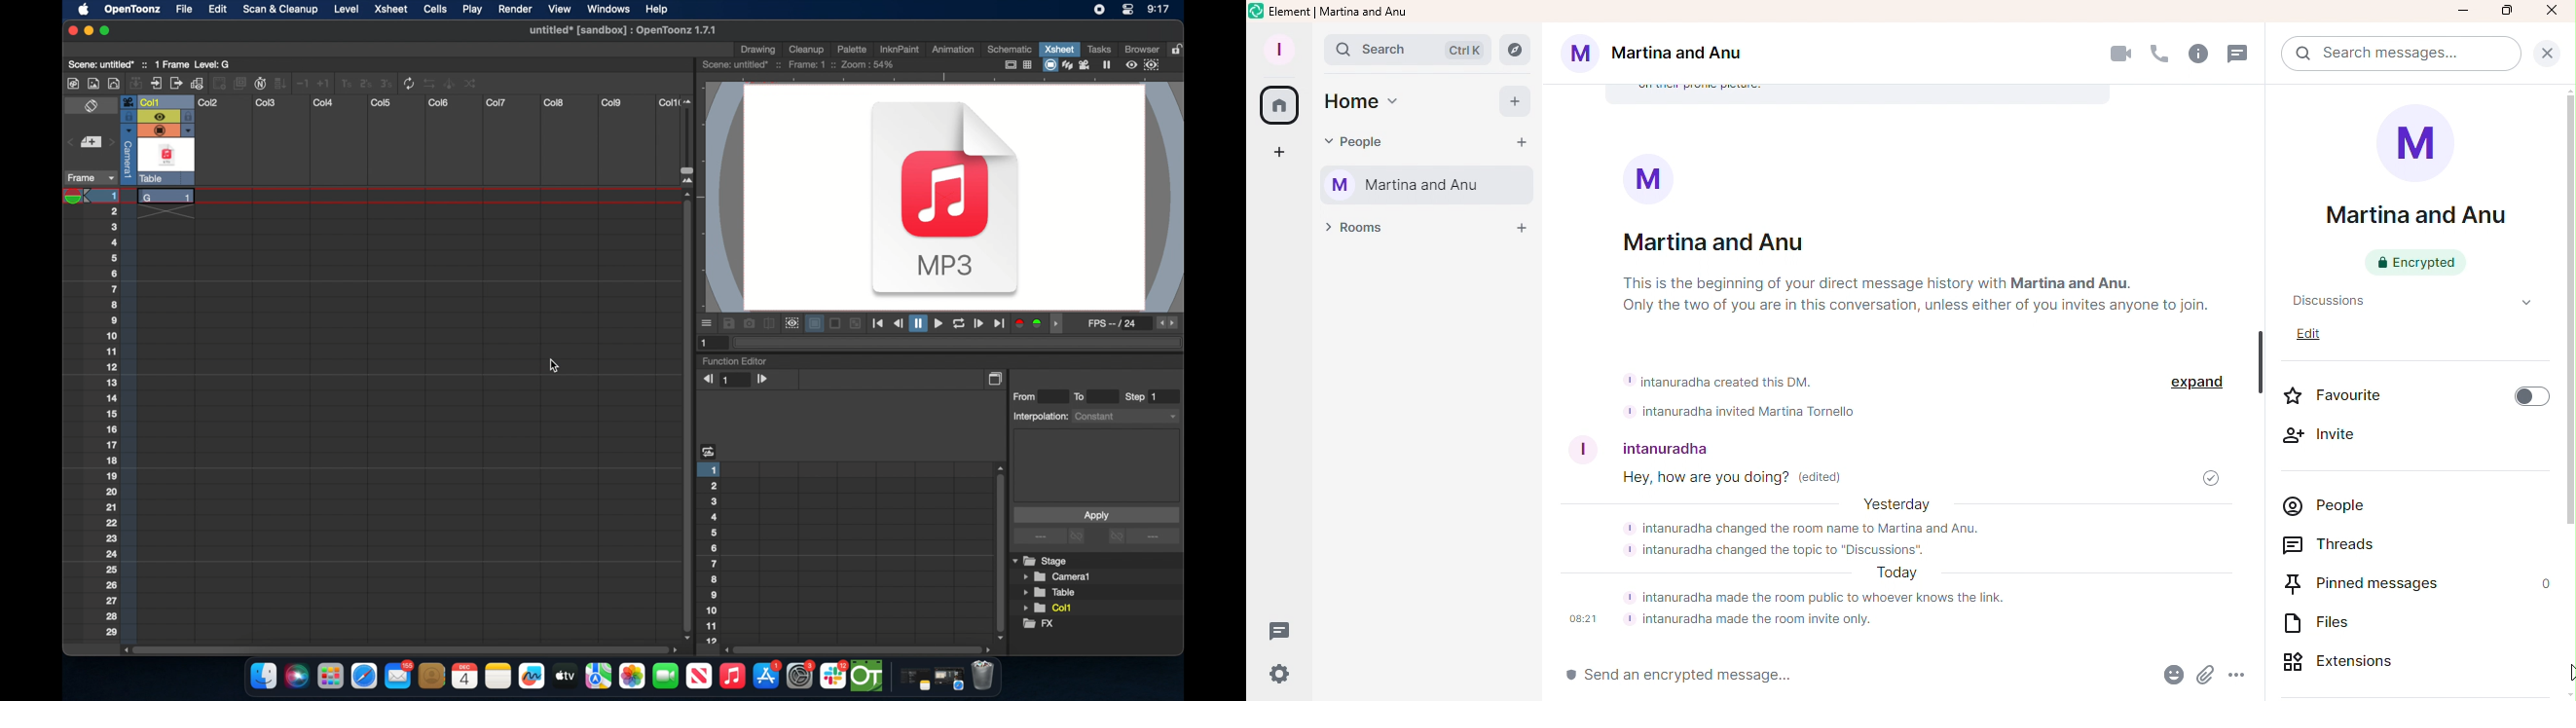 The height and width of the screenshot is (728, 2576). What do you see at coordinates (998, 552) in the screenshot?
I see `scroll box` at bounding box center [998, 552].